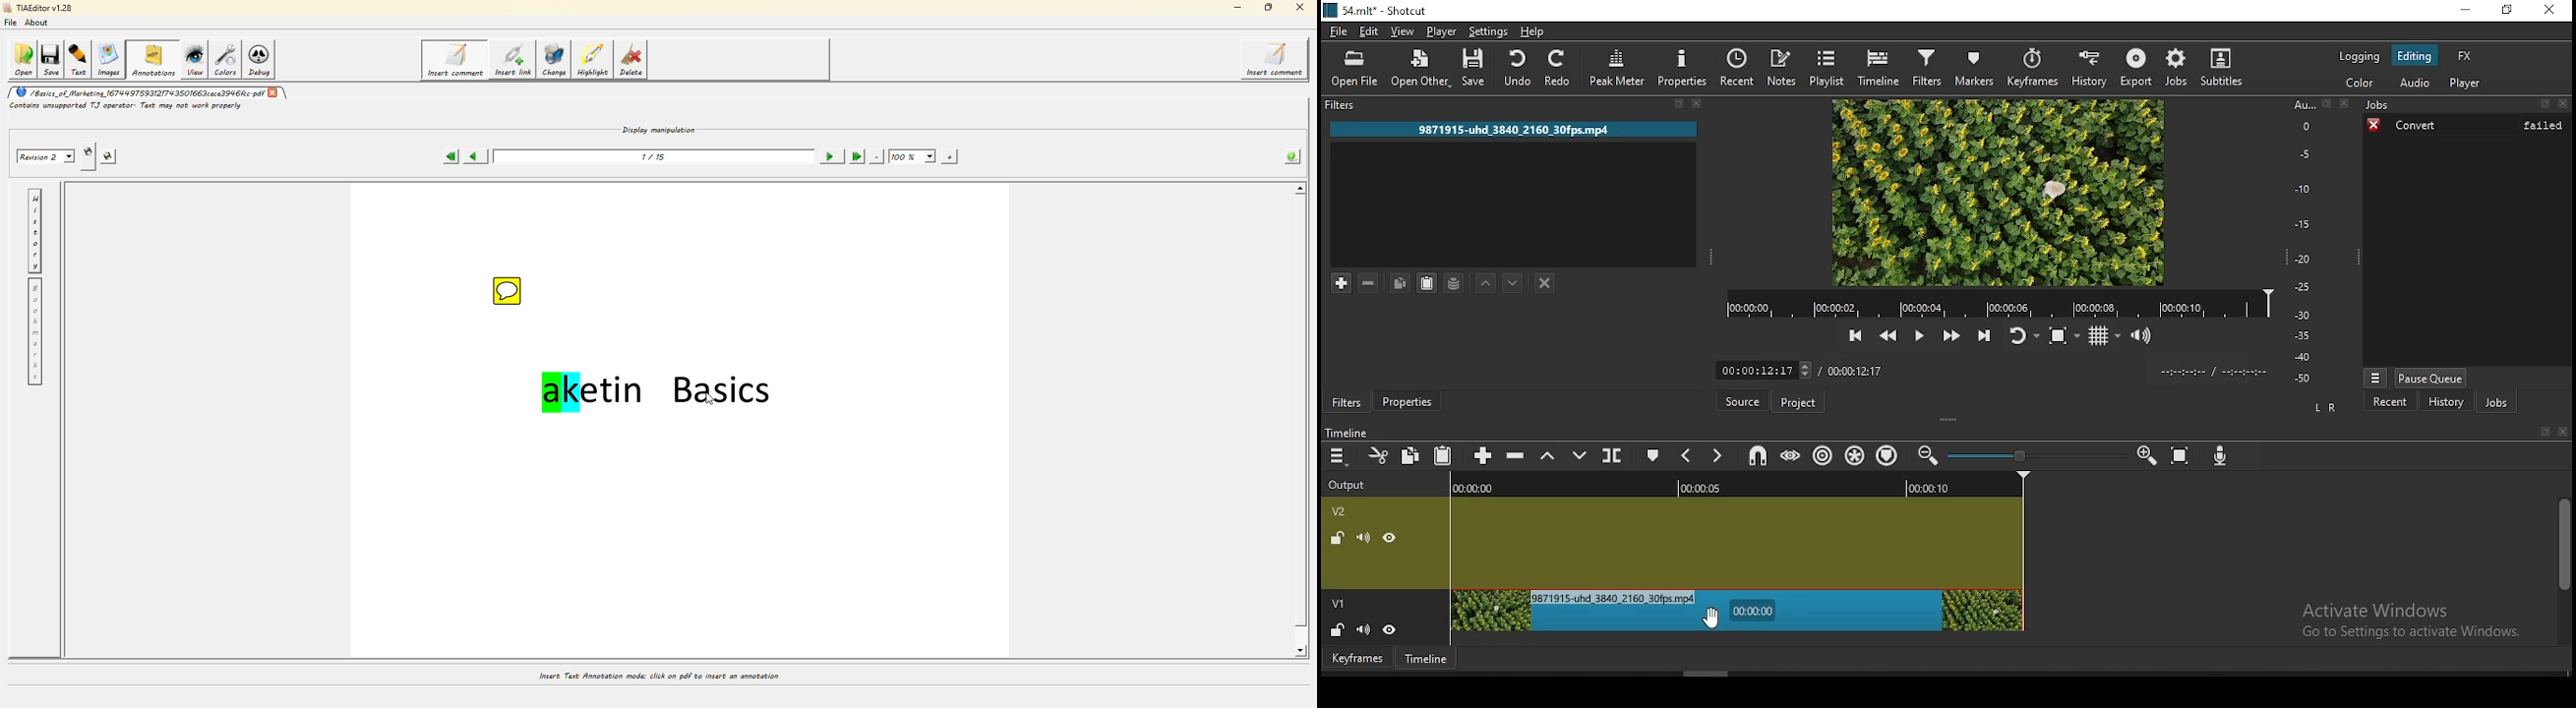  What do you see at coordinates (1949, 337) in the screenshot?
I see `play quickly forwards` at bounding box center [1949, 337].